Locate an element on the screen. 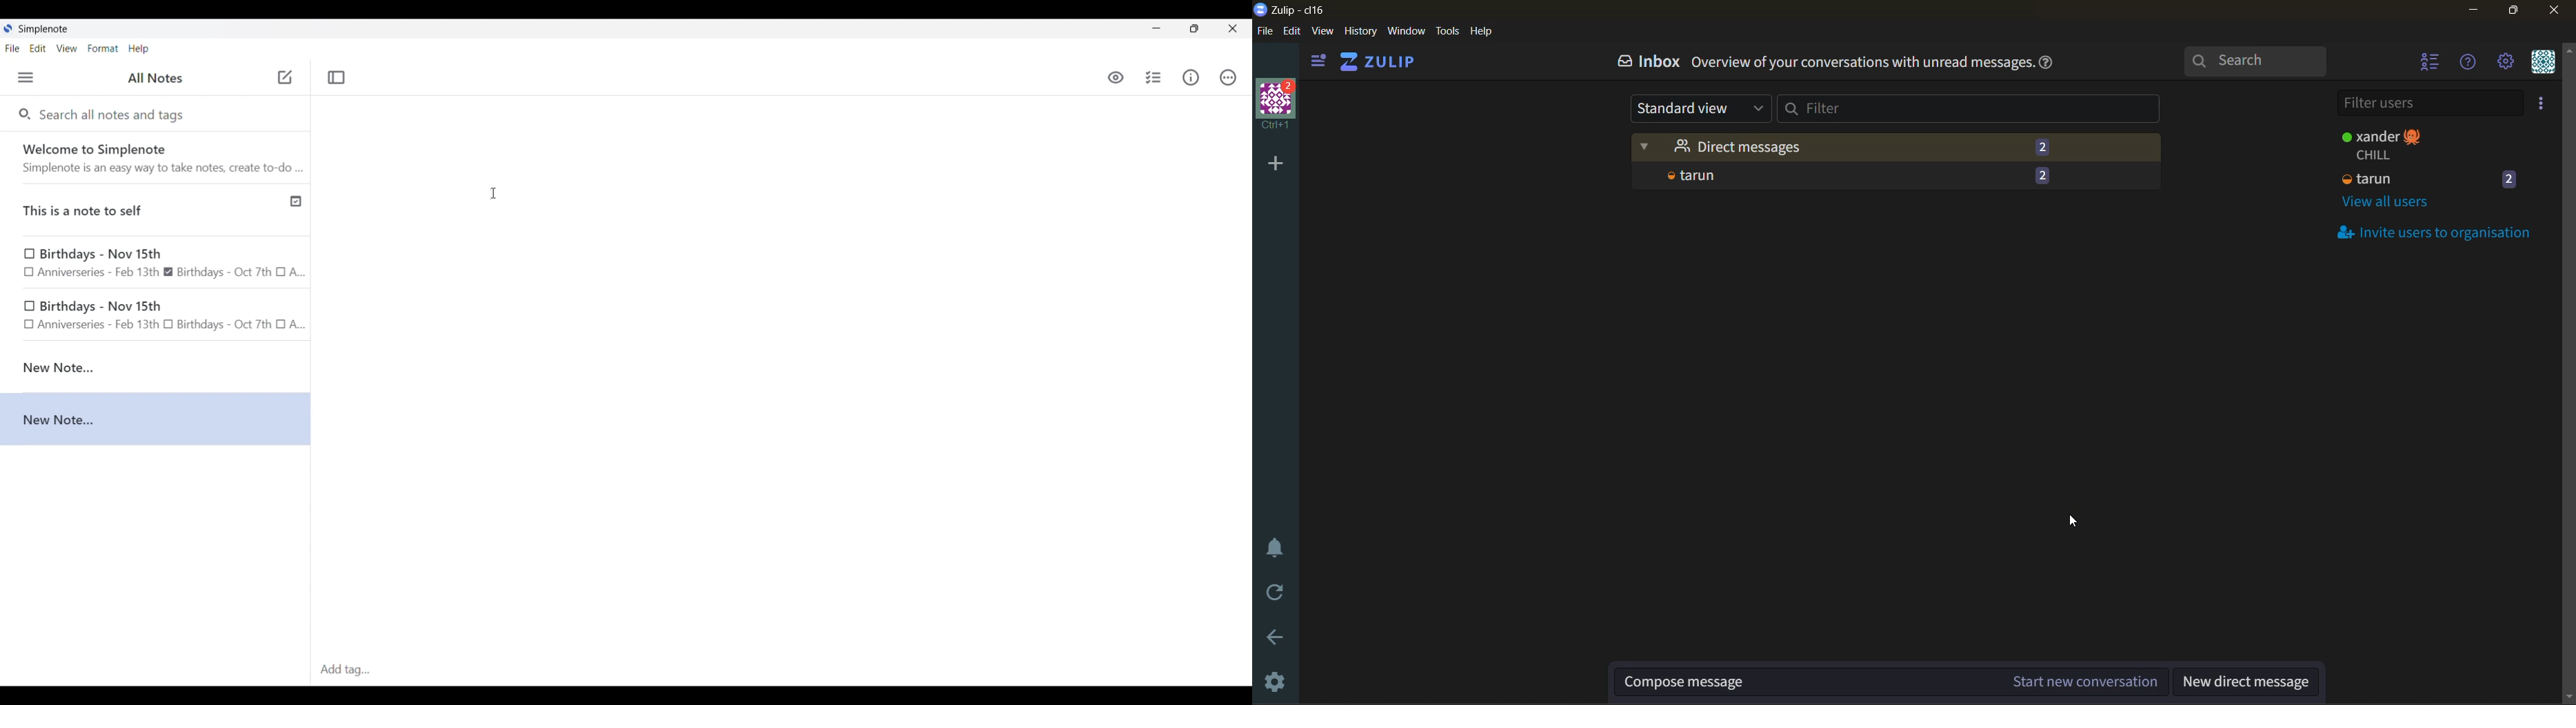 The width and height of the screenshot is (2576, 728). search is located at coordinates (2261, 62).